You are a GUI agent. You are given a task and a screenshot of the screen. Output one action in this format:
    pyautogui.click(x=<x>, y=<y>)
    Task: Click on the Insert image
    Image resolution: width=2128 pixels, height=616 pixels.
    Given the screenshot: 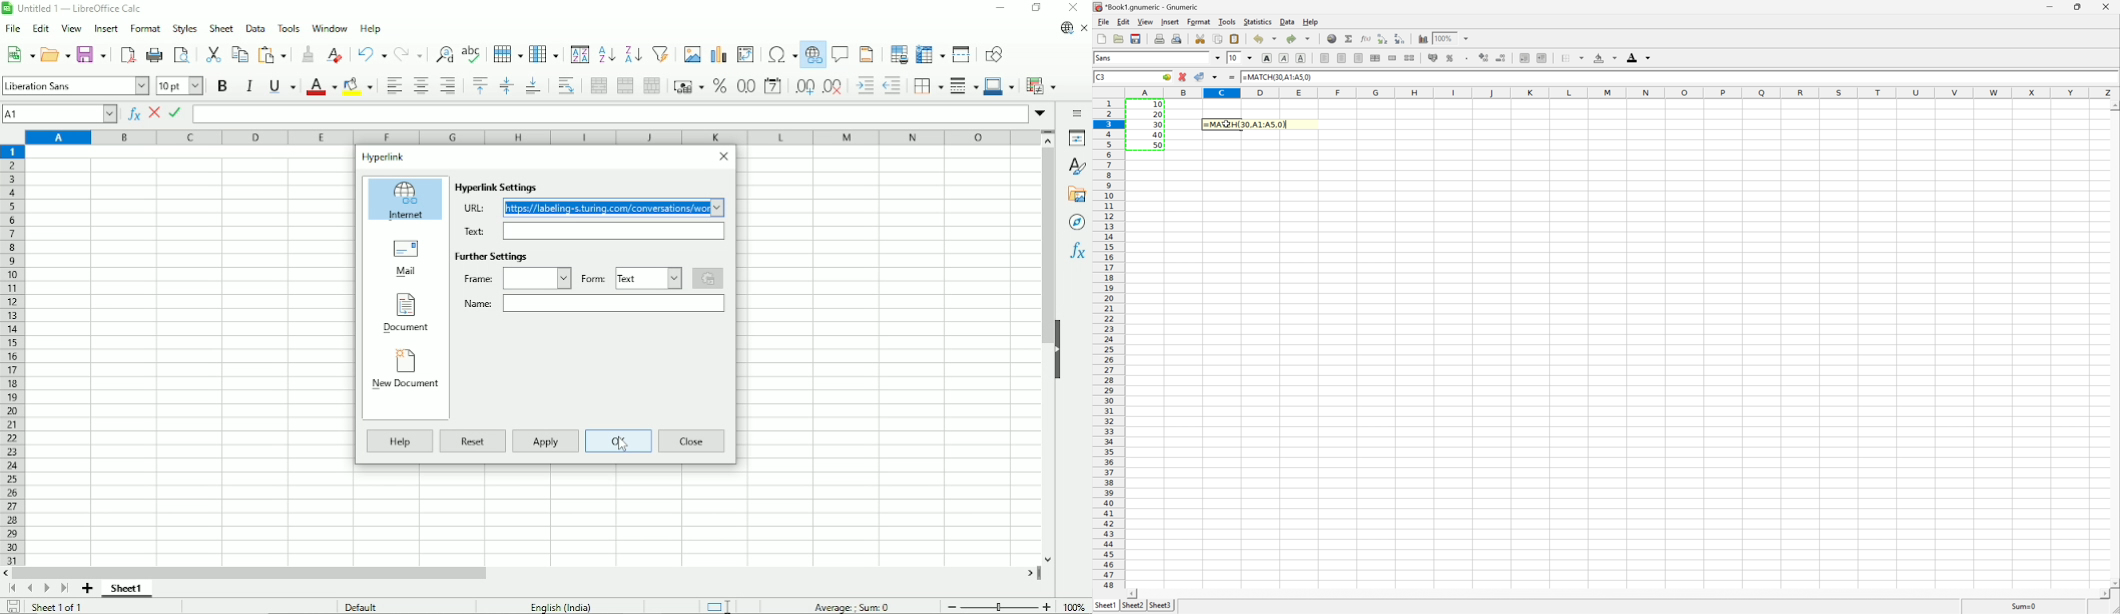 What is the action you would take?
    pyautogui.click(x=692, y=54)
    